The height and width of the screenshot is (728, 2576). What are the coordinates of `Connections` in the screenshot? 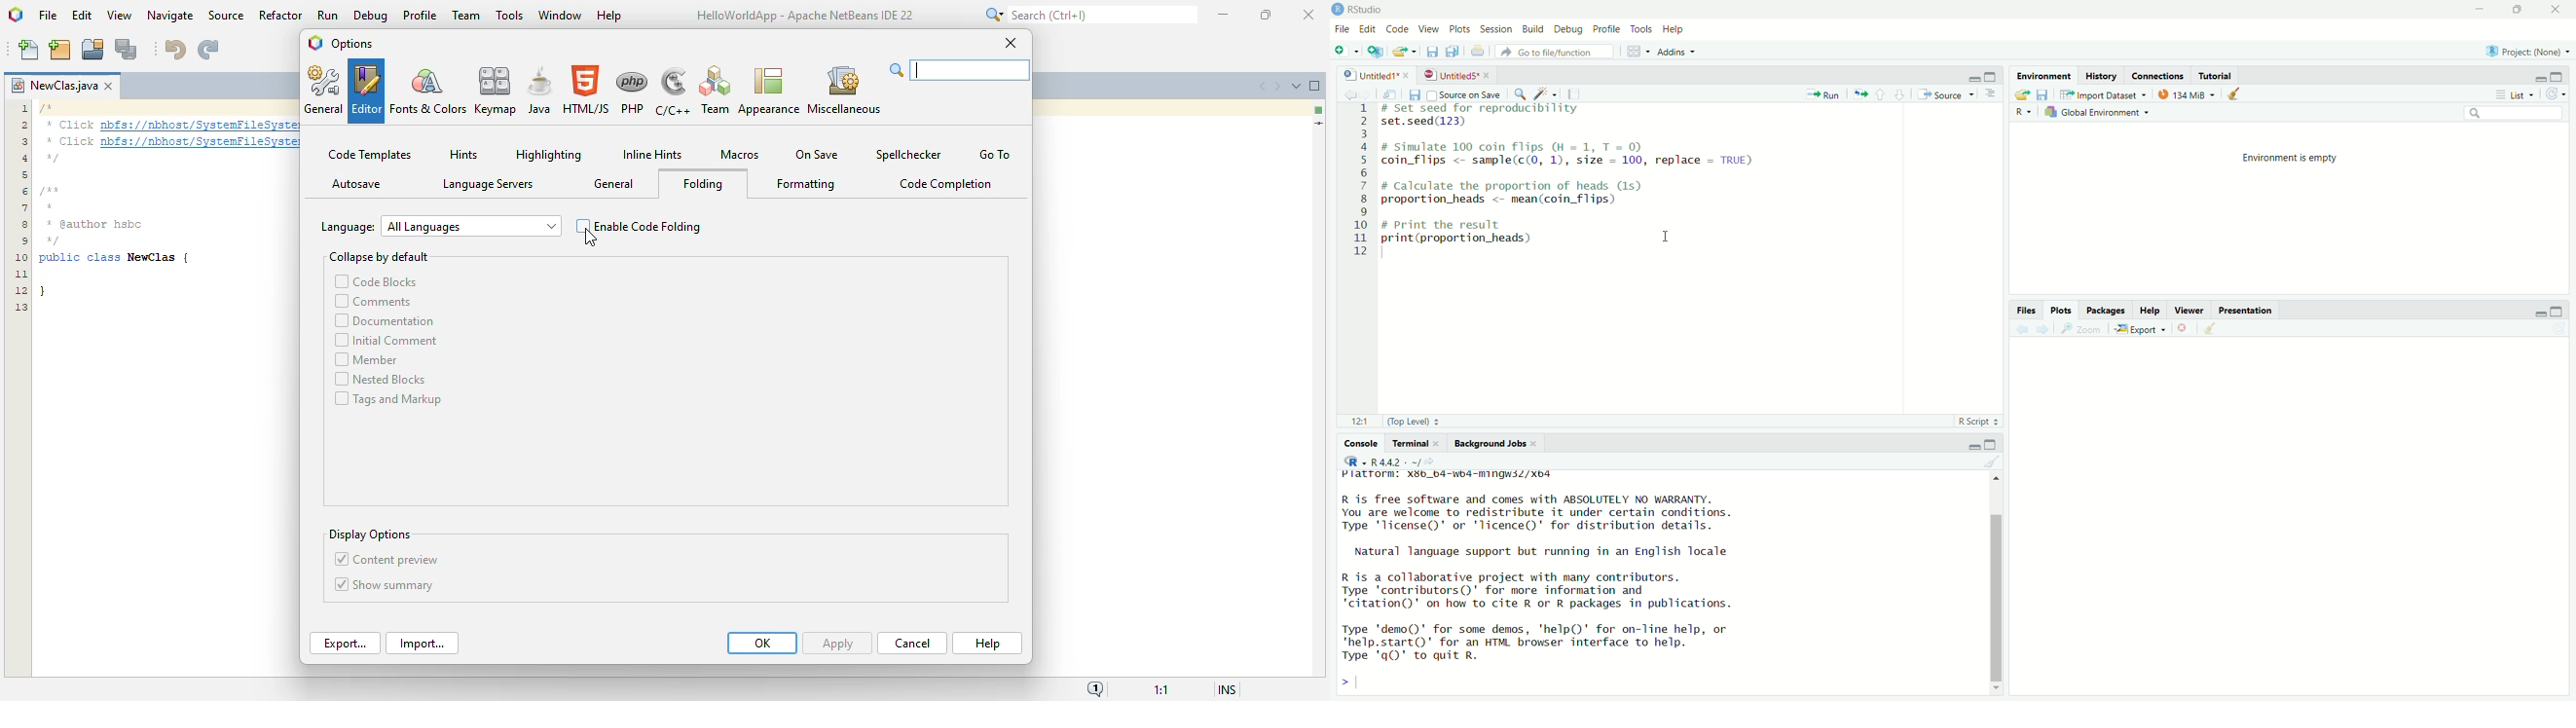 It's located at (2158, 75).